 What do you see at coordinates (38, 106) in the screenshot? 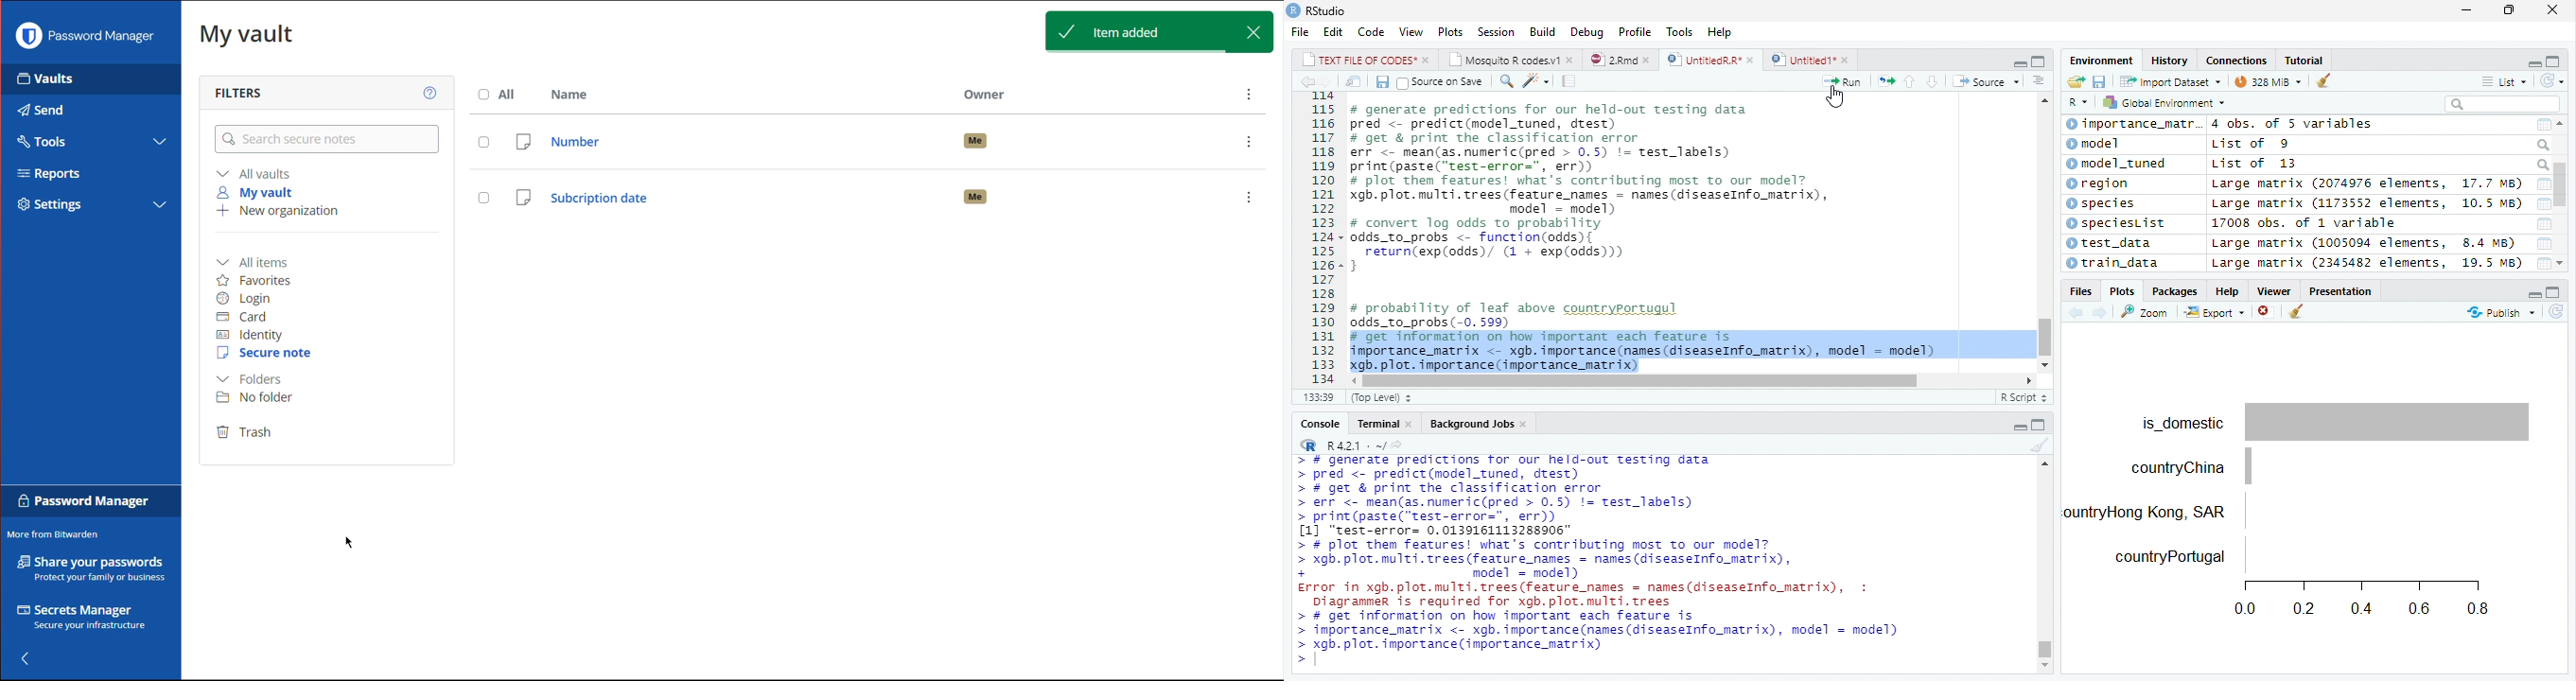
I see `Send` at bounding box center [38, 106].